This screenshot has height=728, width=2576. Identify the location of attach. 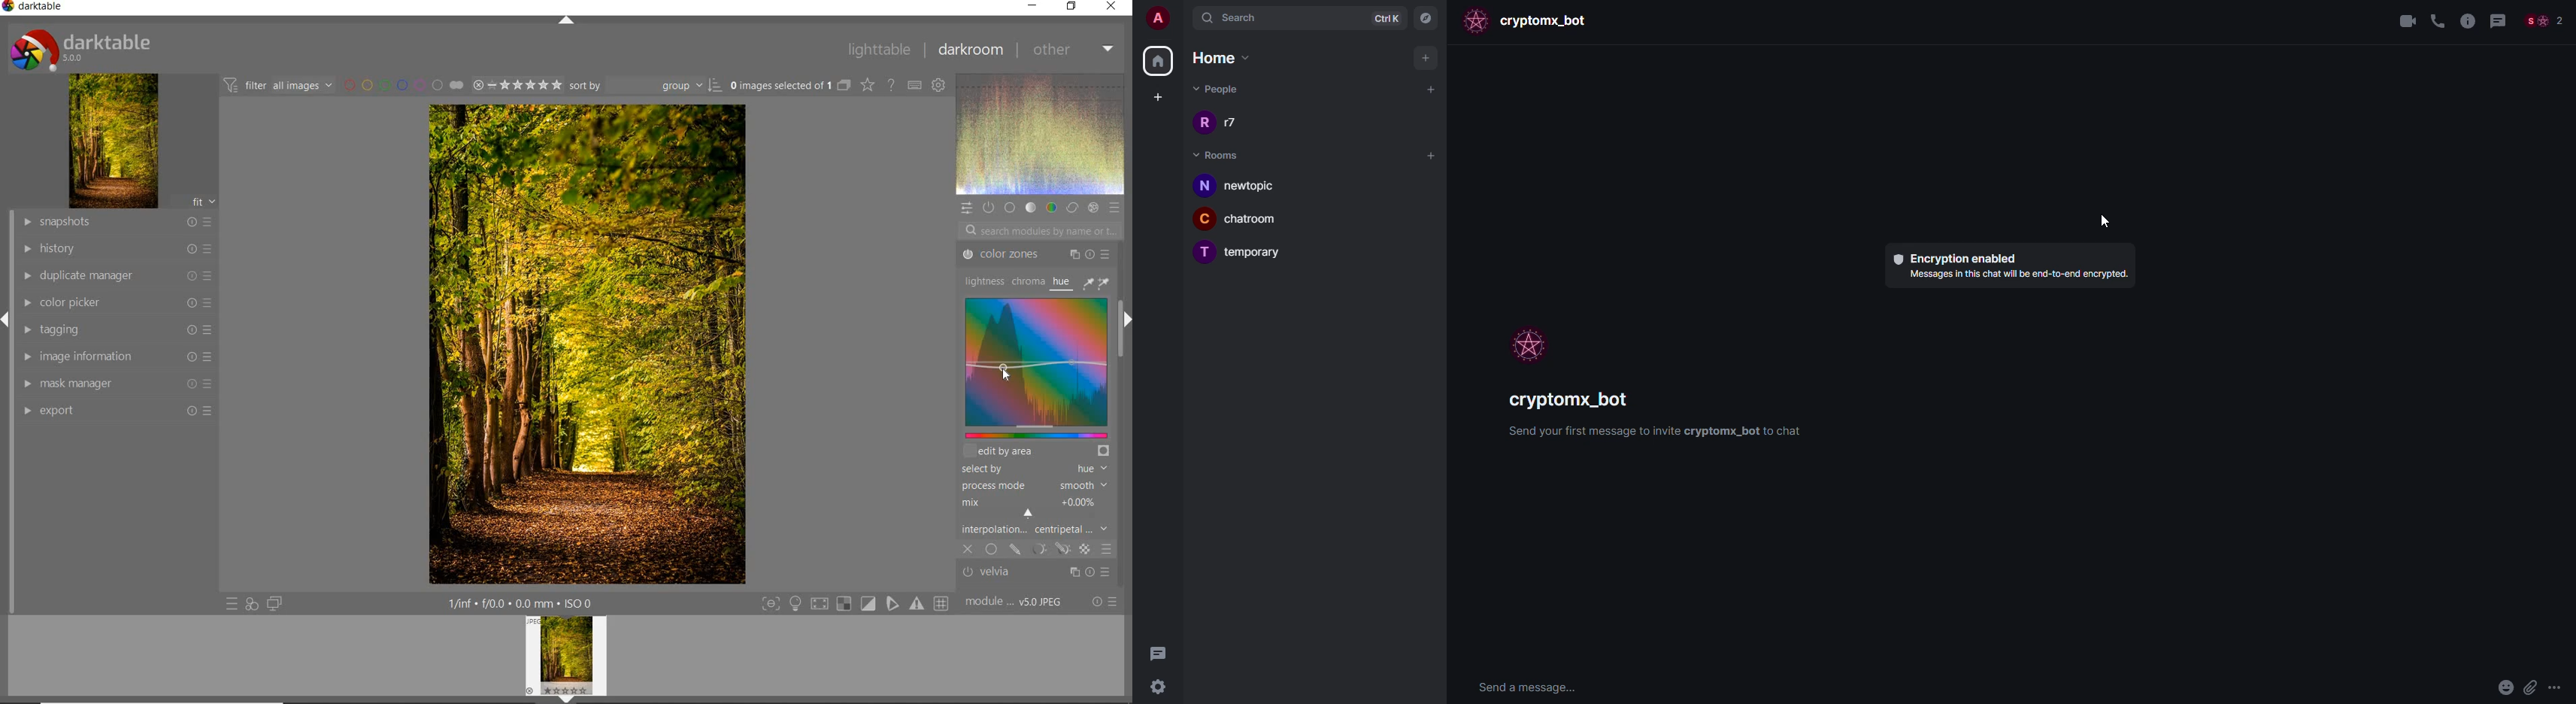
(2529, 688).